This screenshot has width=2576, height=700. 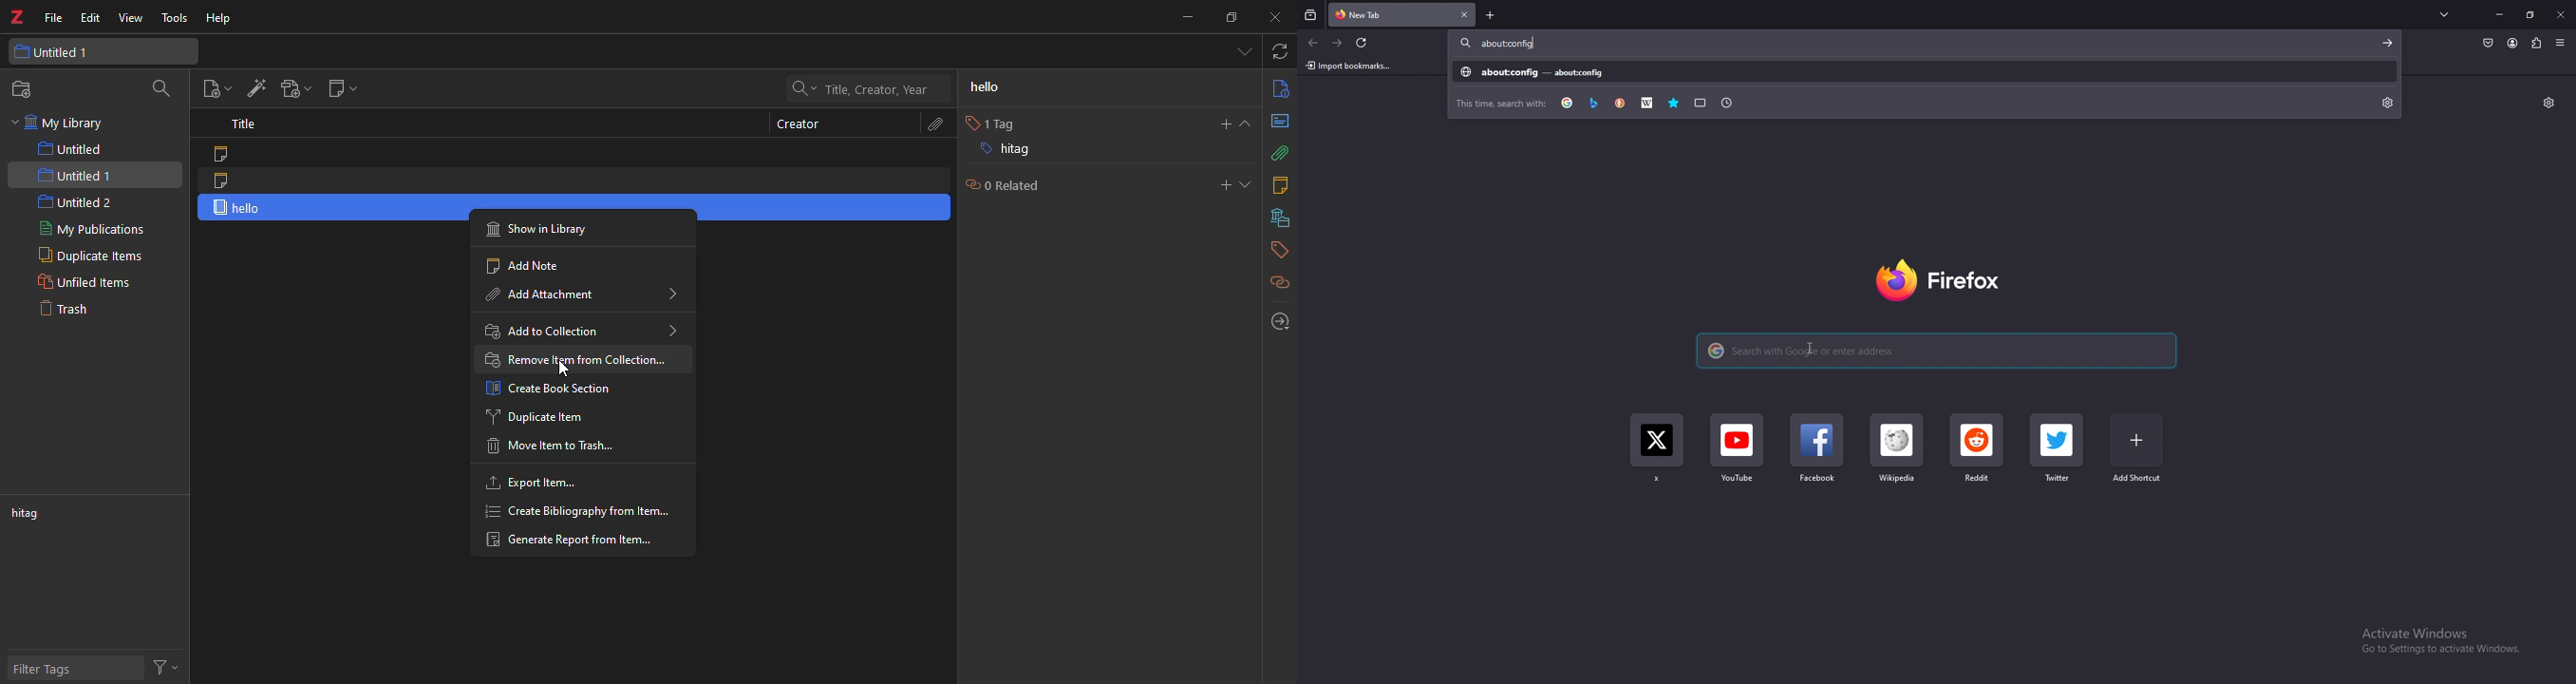 I want to click on search bar, so click(x=1935, y=349).